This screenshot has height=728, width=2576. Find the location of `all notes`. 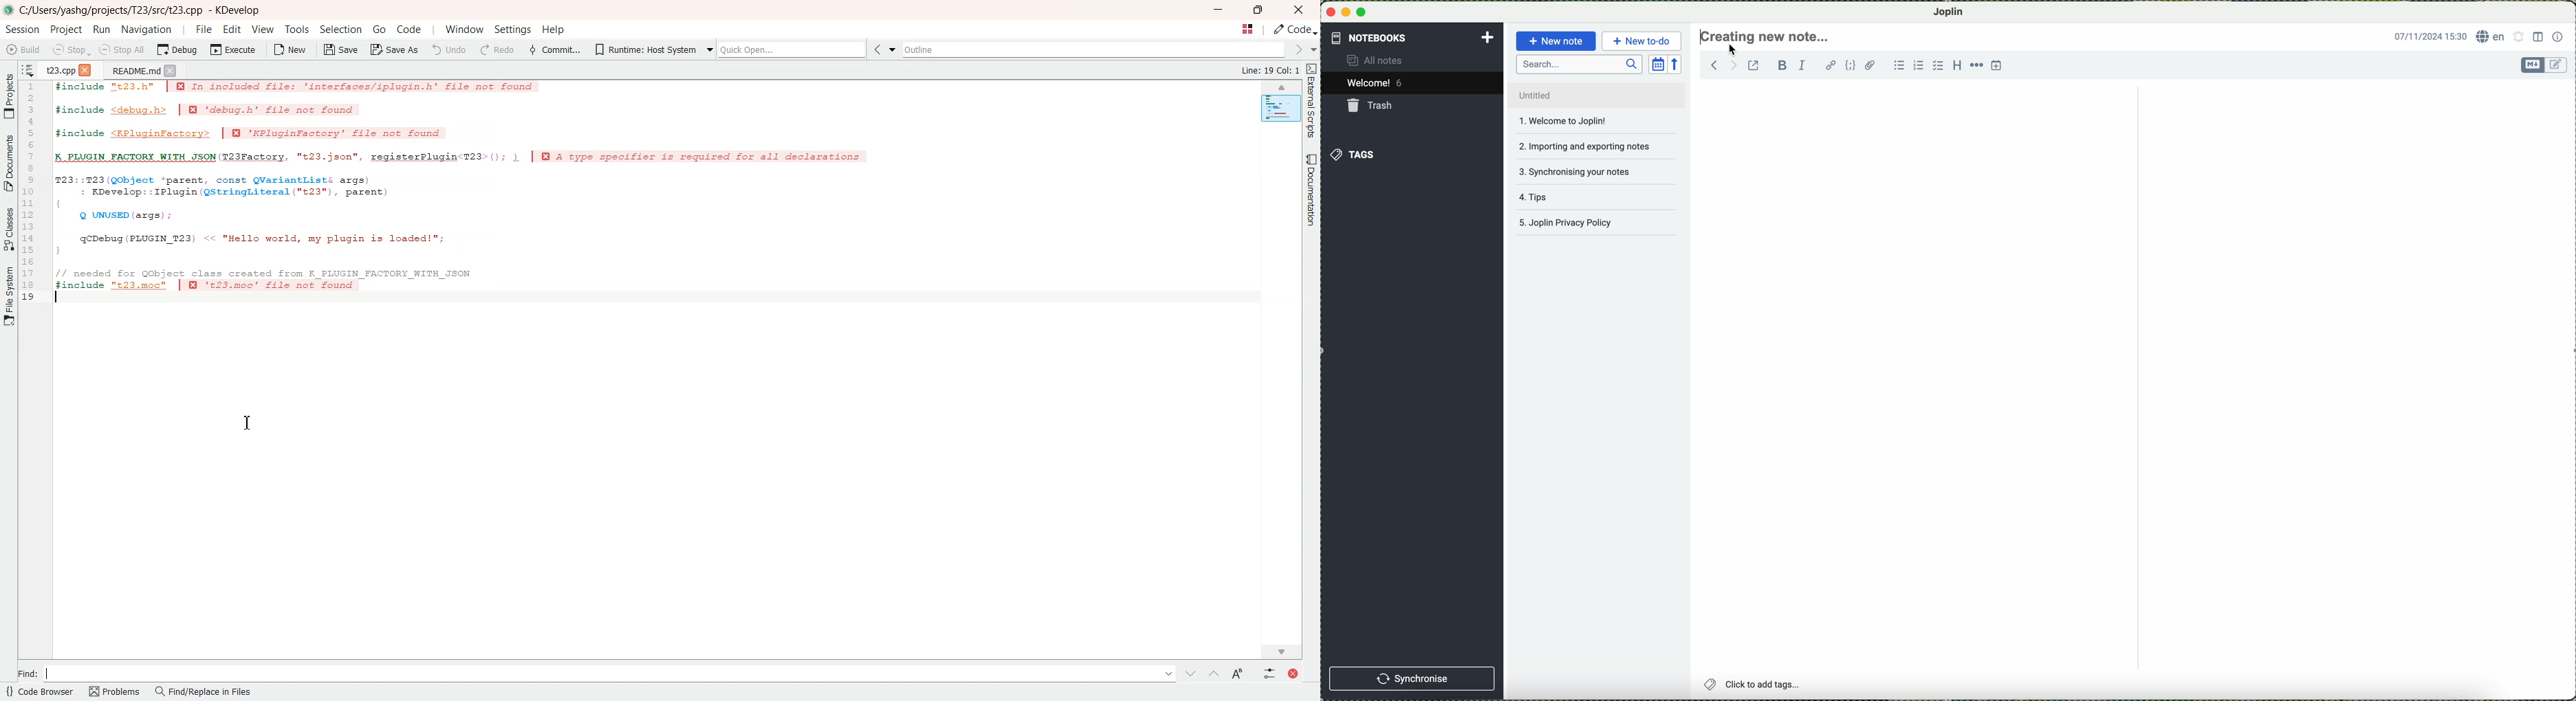

all notes is located at coordinates (1383, 61).